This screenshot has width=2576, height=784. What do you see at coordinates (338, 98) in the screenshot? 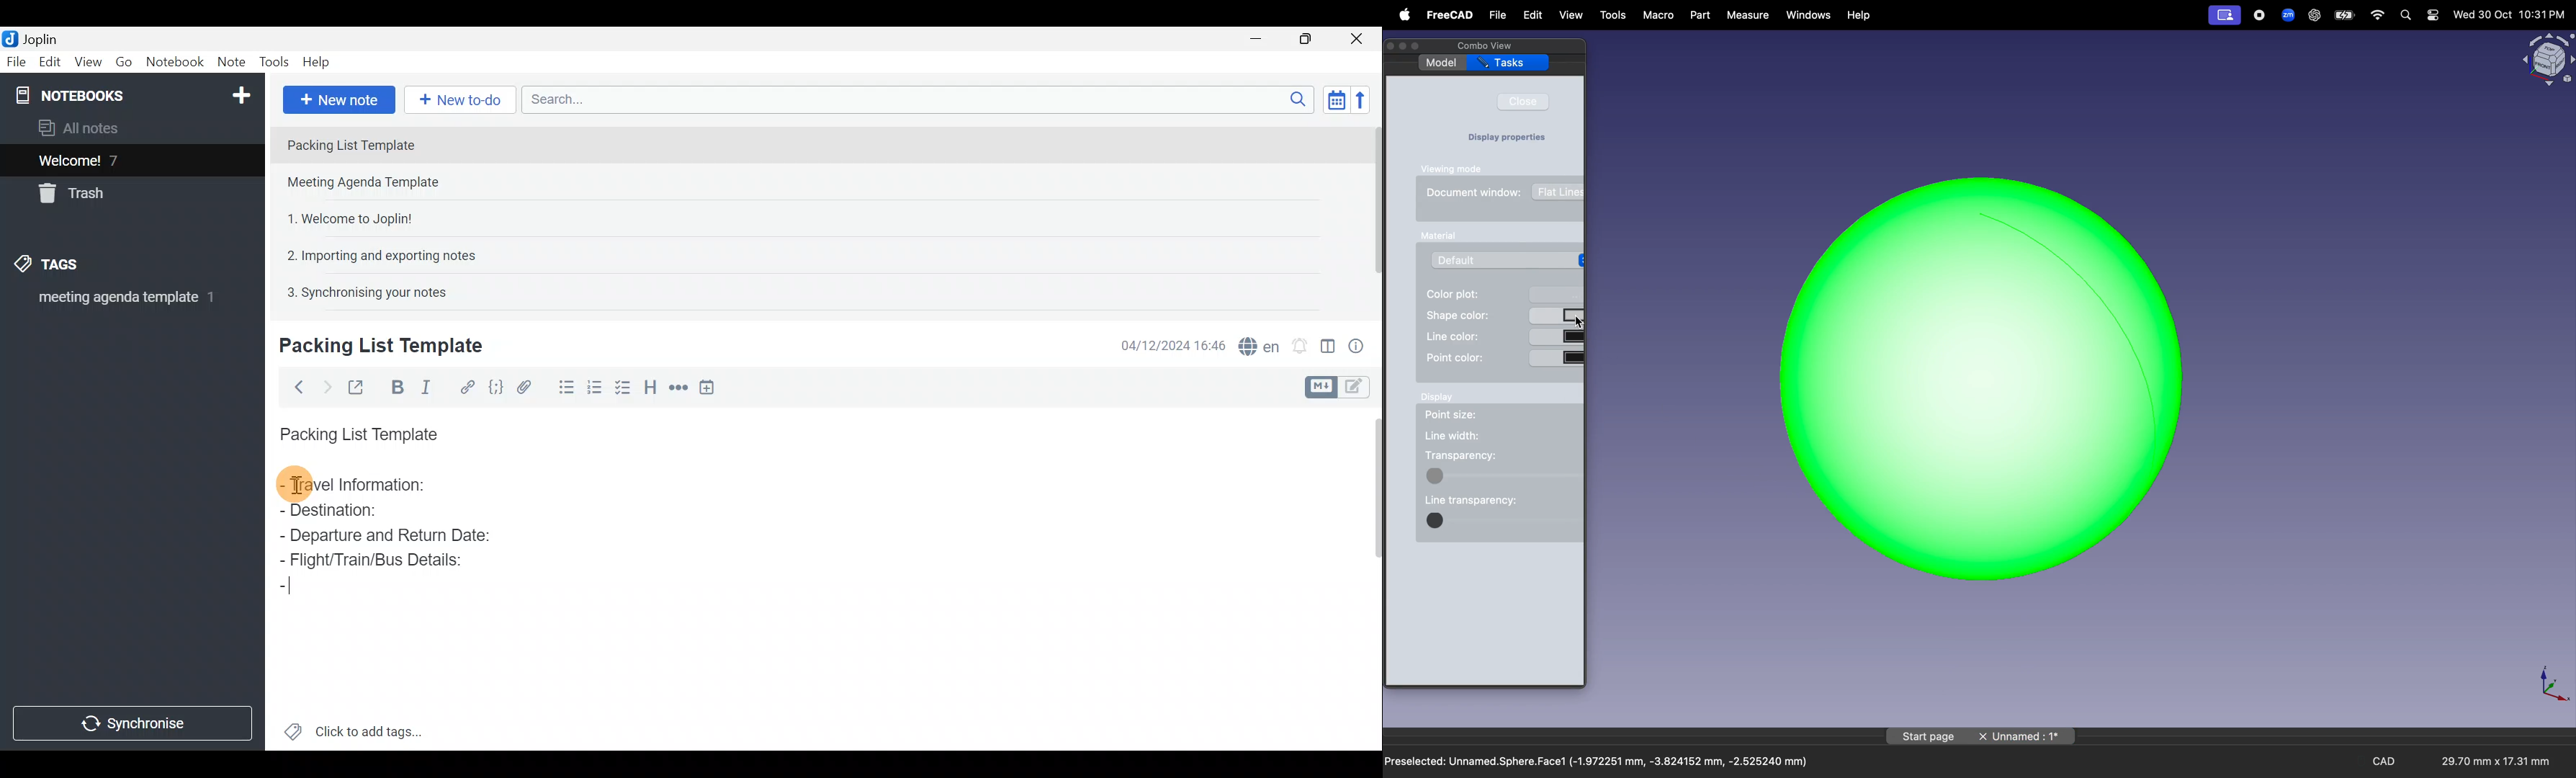
I see `New note` at bounding box center [338, 98].